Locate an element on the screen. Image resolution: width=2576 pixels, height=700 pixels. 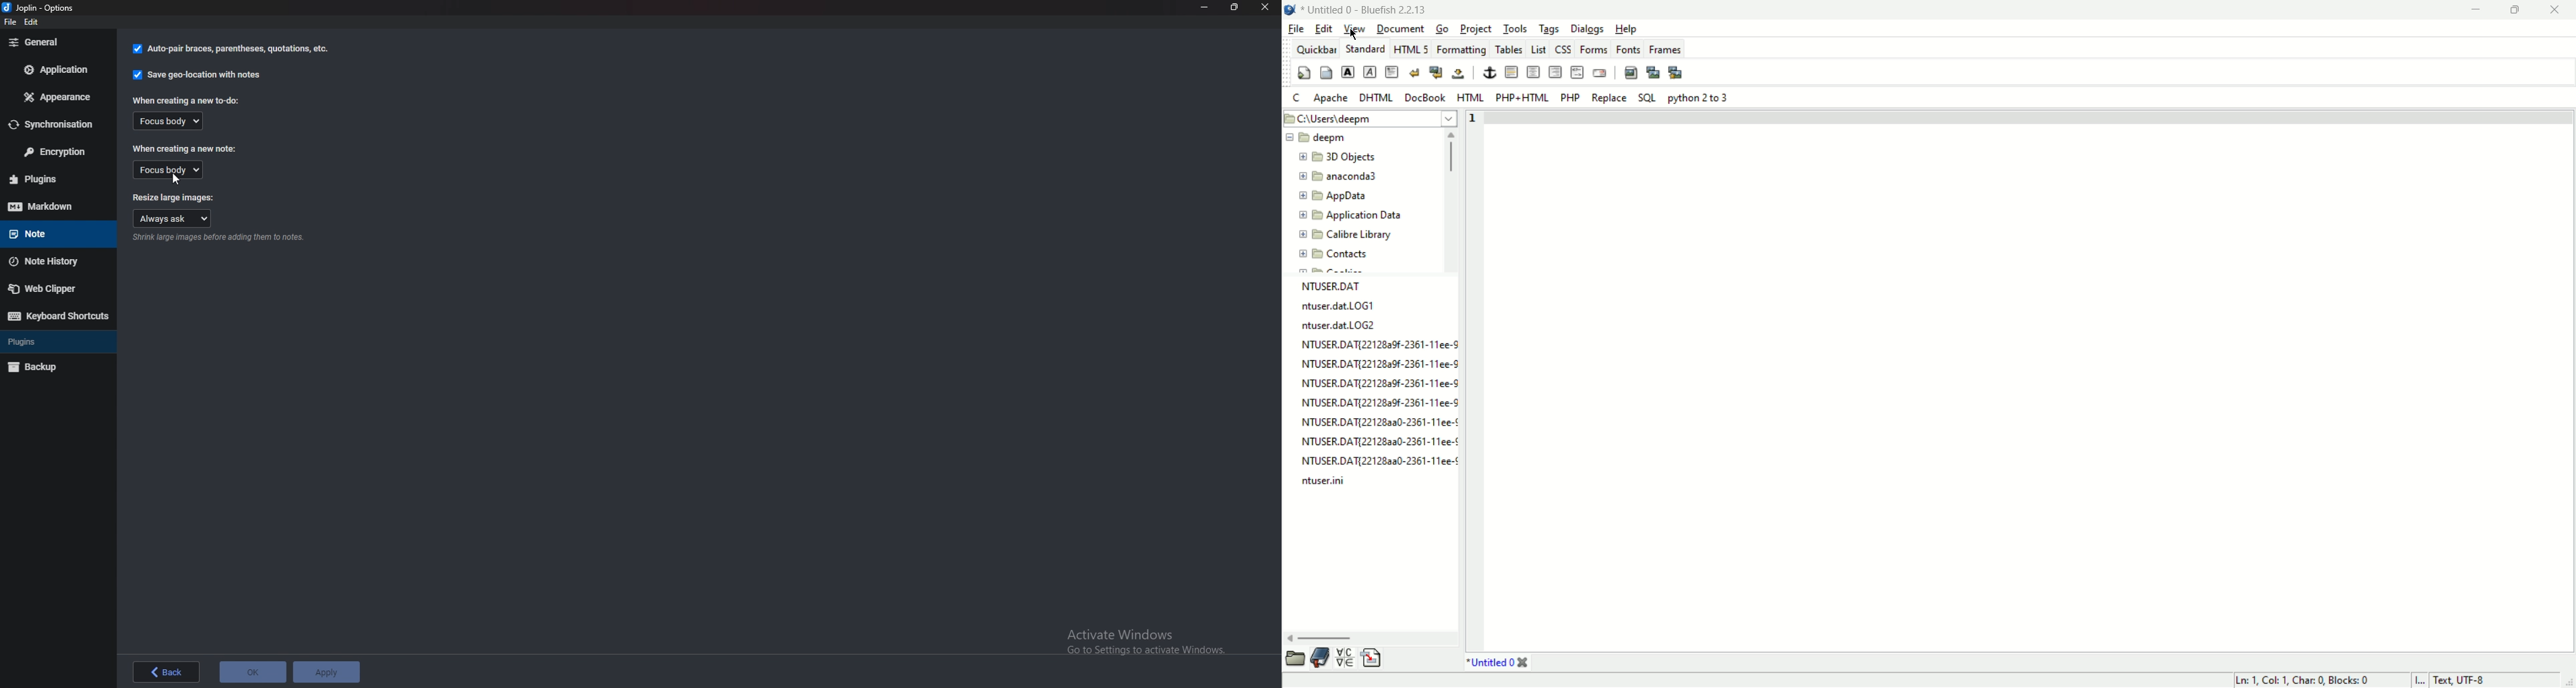
DHTML is located at coordinates (1375, 97).